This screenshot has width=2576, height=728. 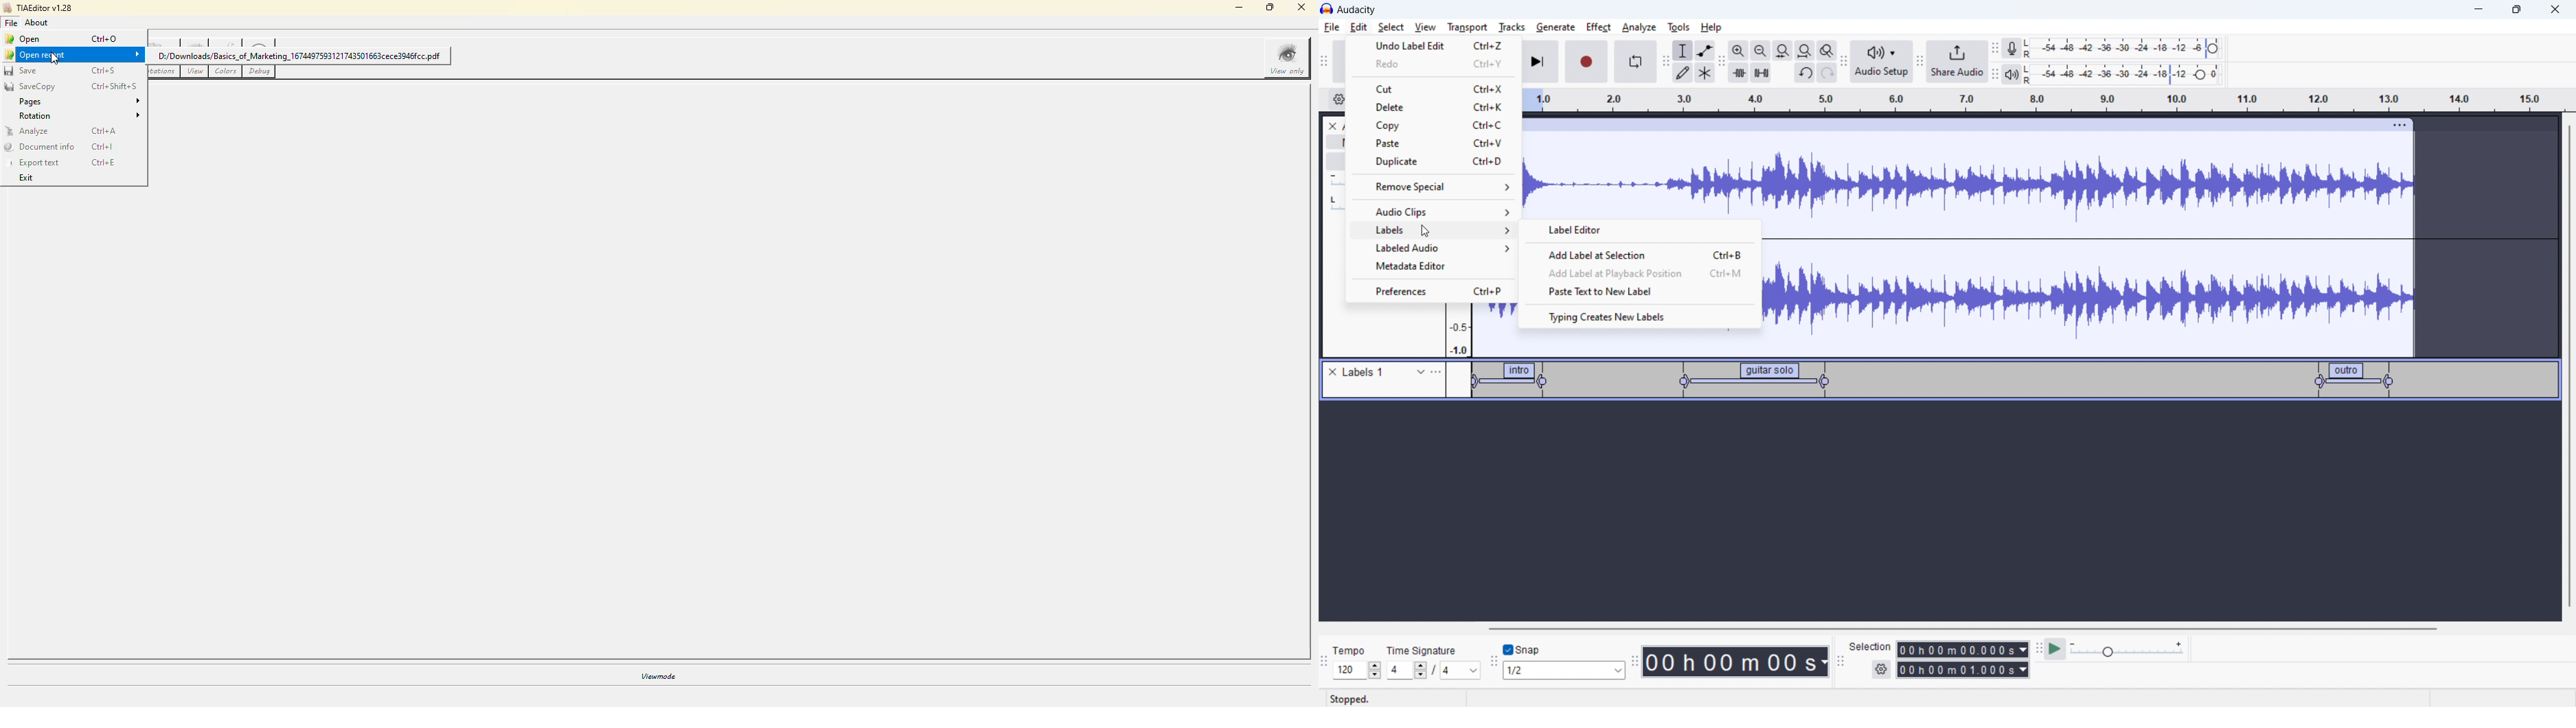 What do you see at coordinates (36, 23) in the screenshot?
I see `about` at bounding box center [36, 23].